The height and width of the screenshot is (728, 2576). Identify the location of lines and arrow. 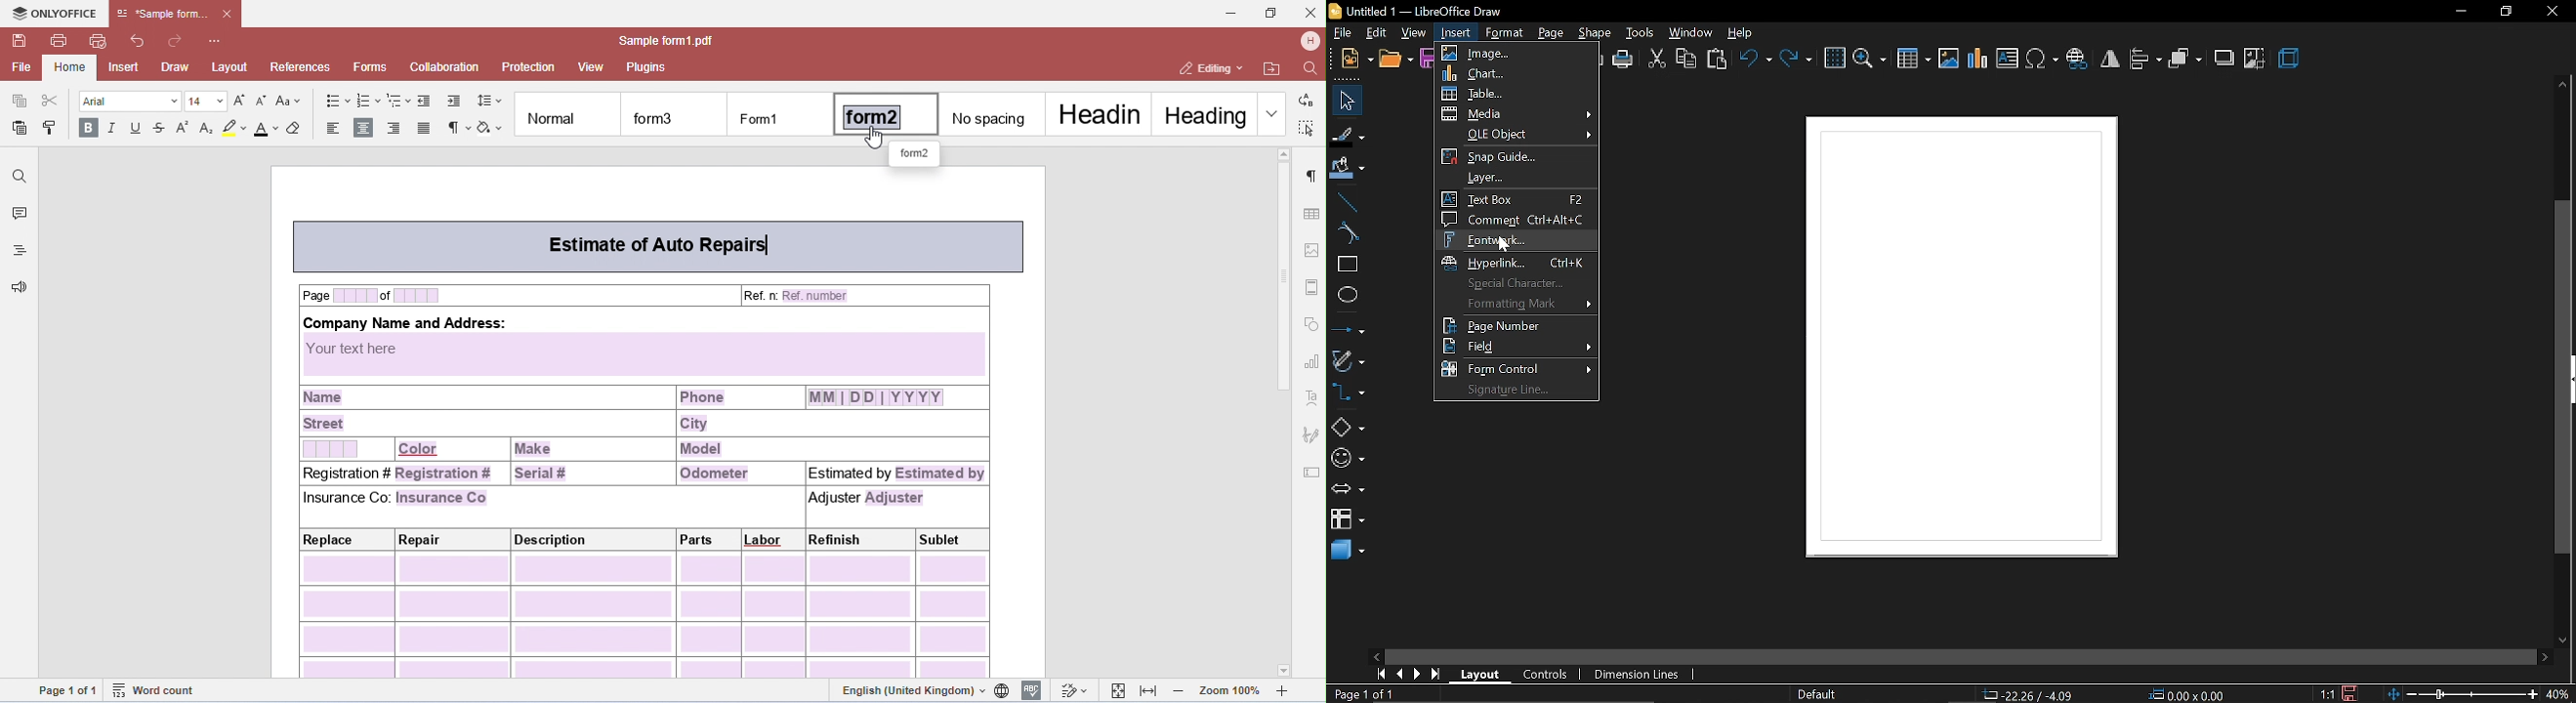
(1348, 329).